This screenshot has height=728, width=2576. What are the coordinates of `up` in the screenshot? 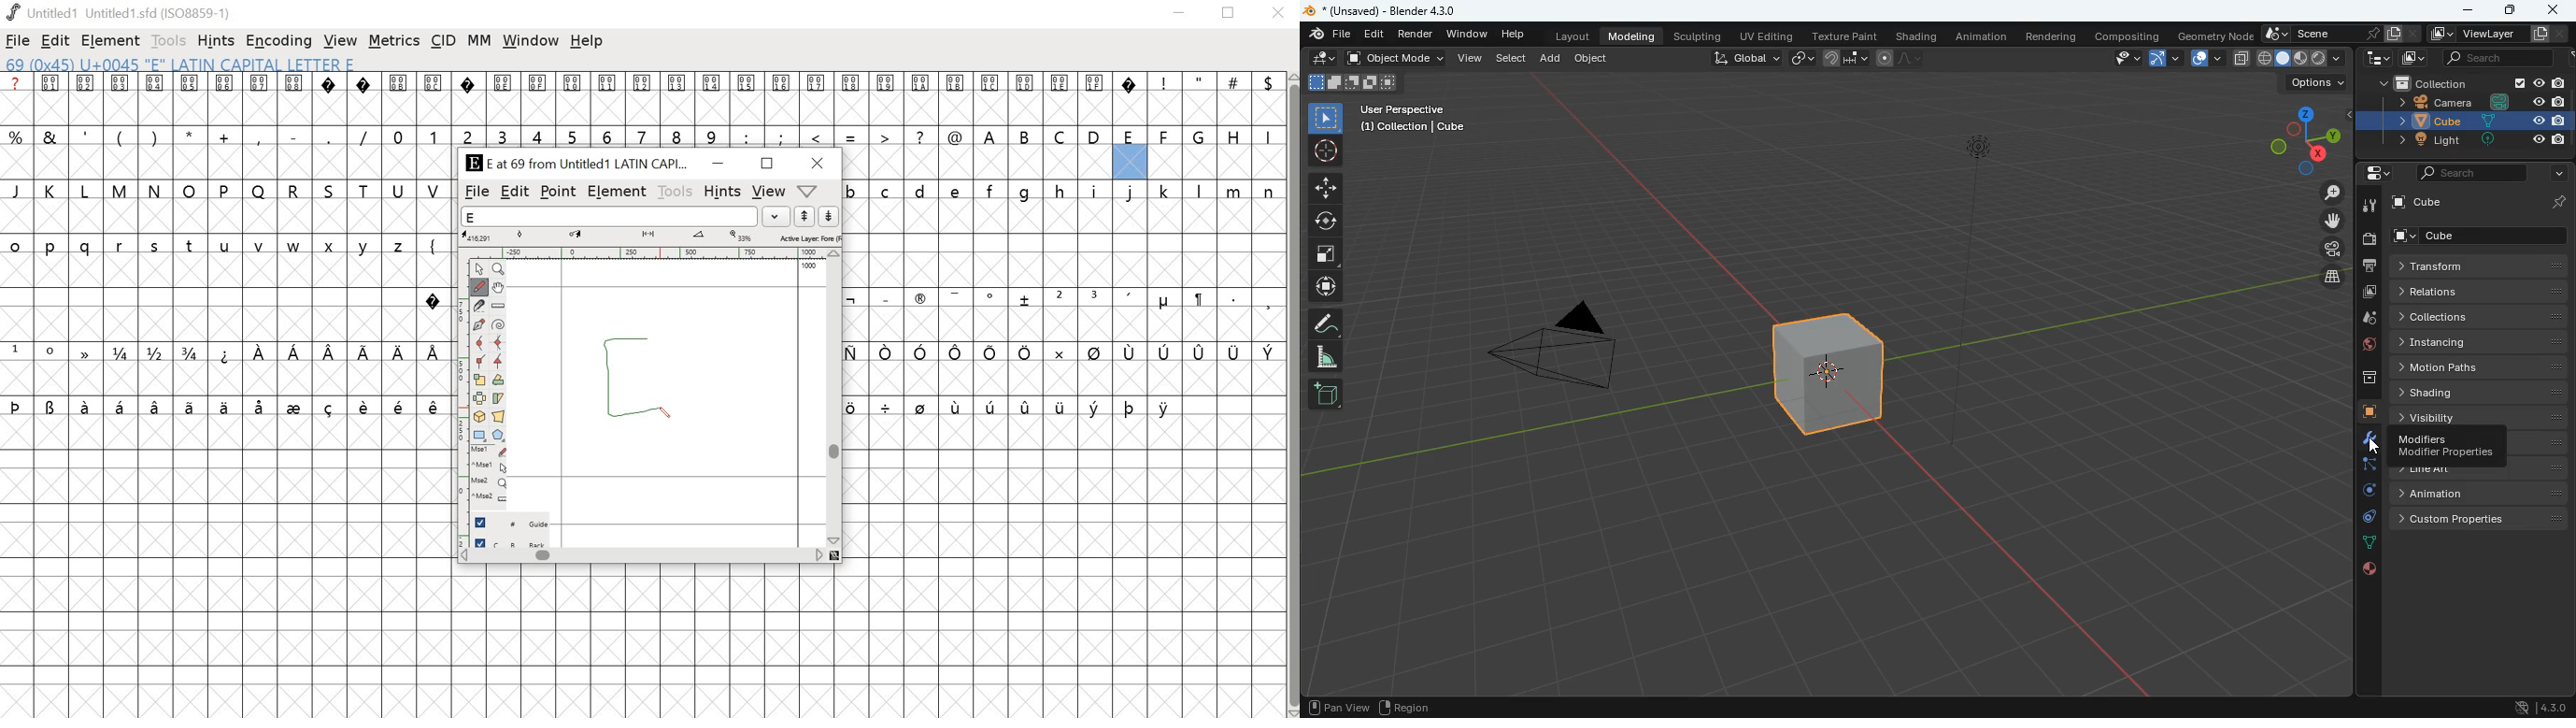 It's located at (804, 216).